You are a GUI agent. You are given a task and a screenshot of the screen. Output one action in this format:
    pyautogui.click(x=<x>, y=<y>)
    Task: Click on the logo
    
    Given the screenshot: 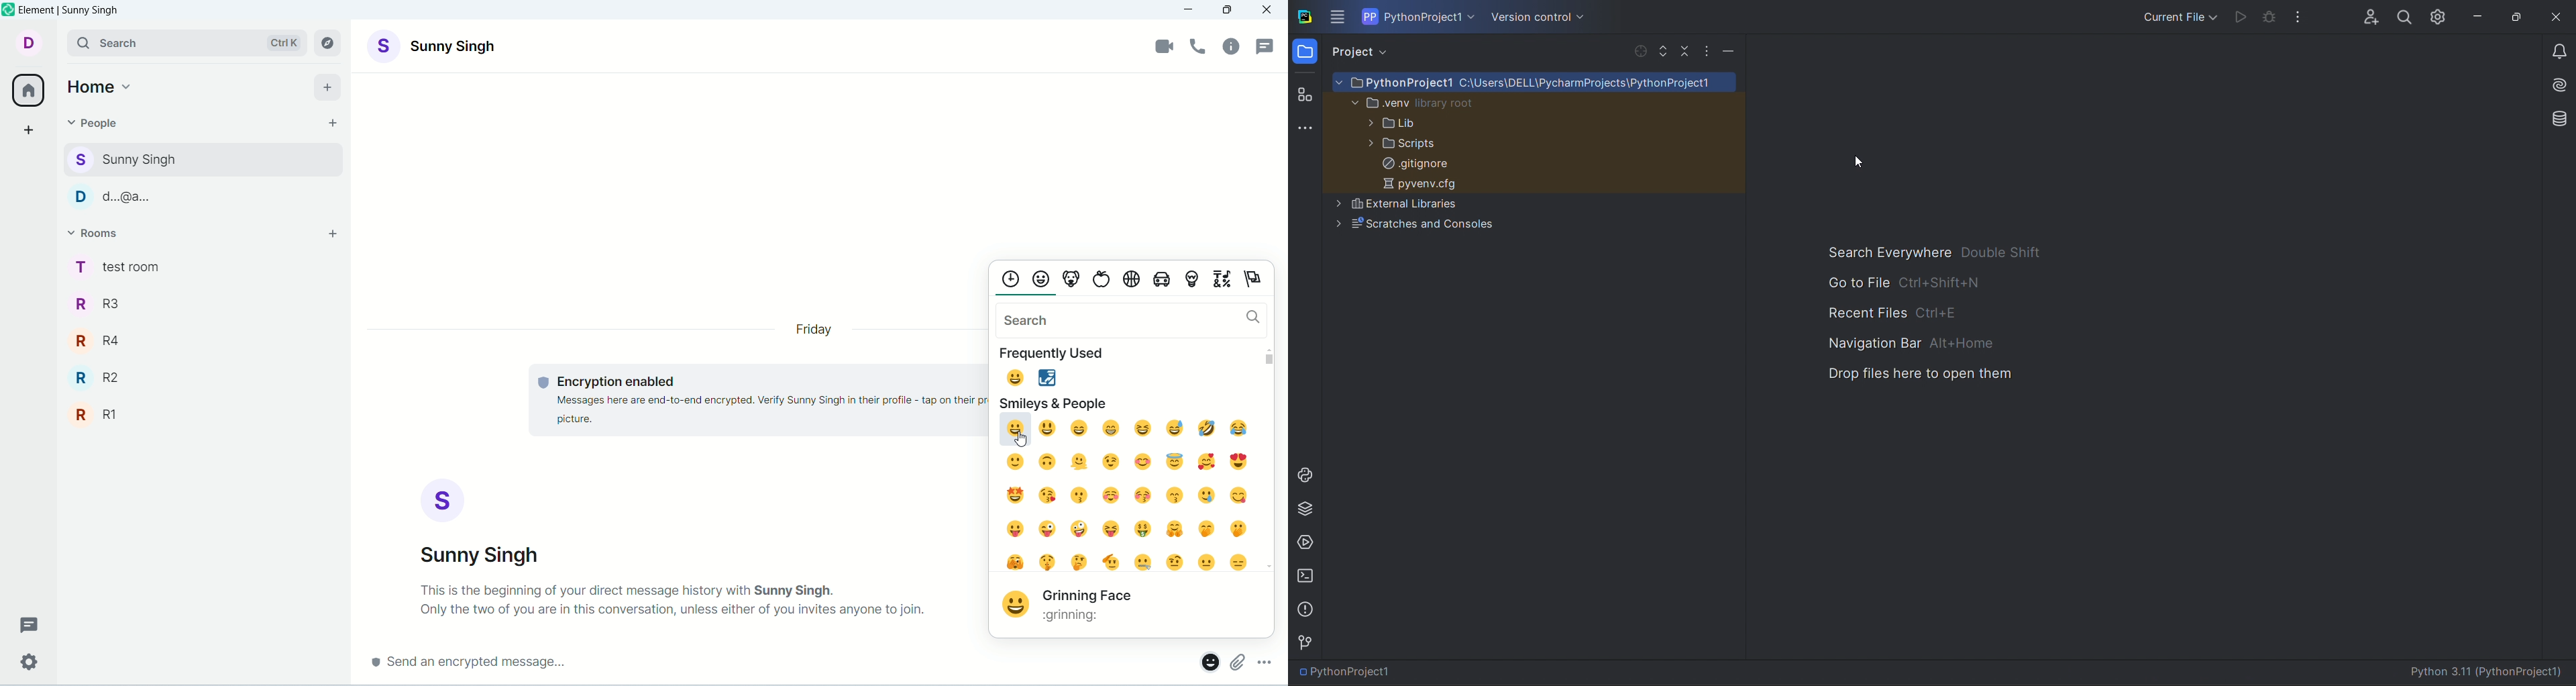 What is the action you would take?
    pyautogui.click(x=9, y=9)
    